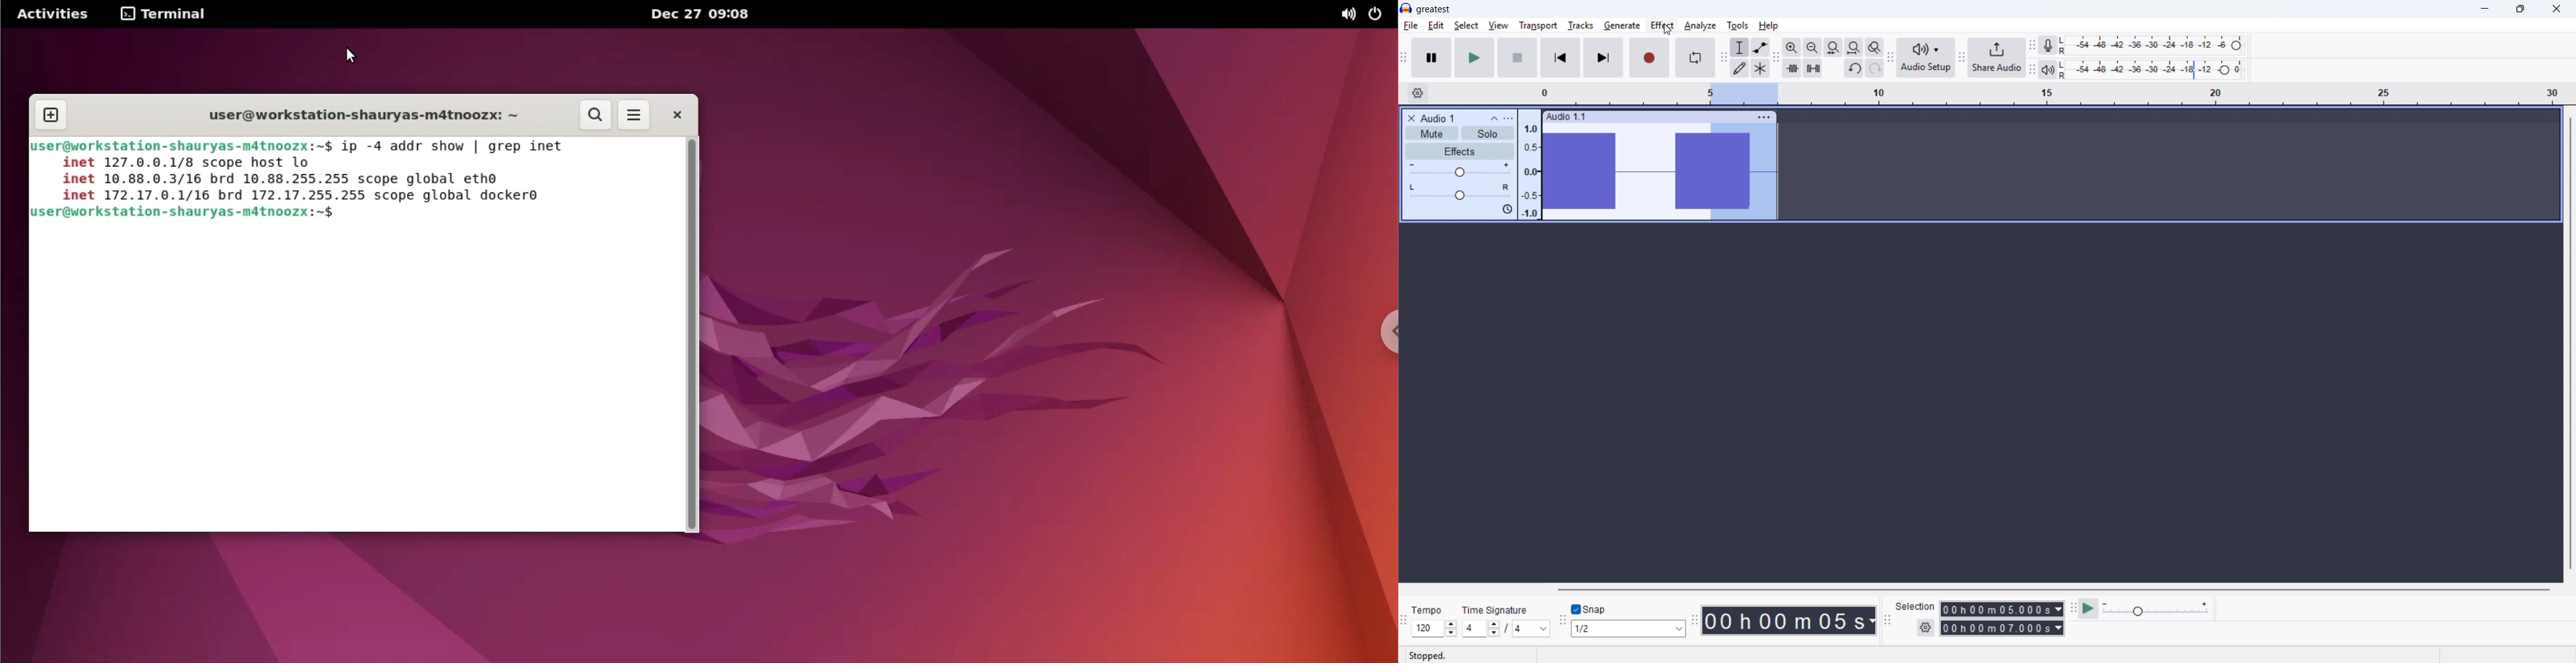 The height and width of the screenshot is (672, 2576). What do you see at coordinates (1744, 172) in the screenshot?
I see `Part of the audio being selected` at bounding box center [1744, 172].